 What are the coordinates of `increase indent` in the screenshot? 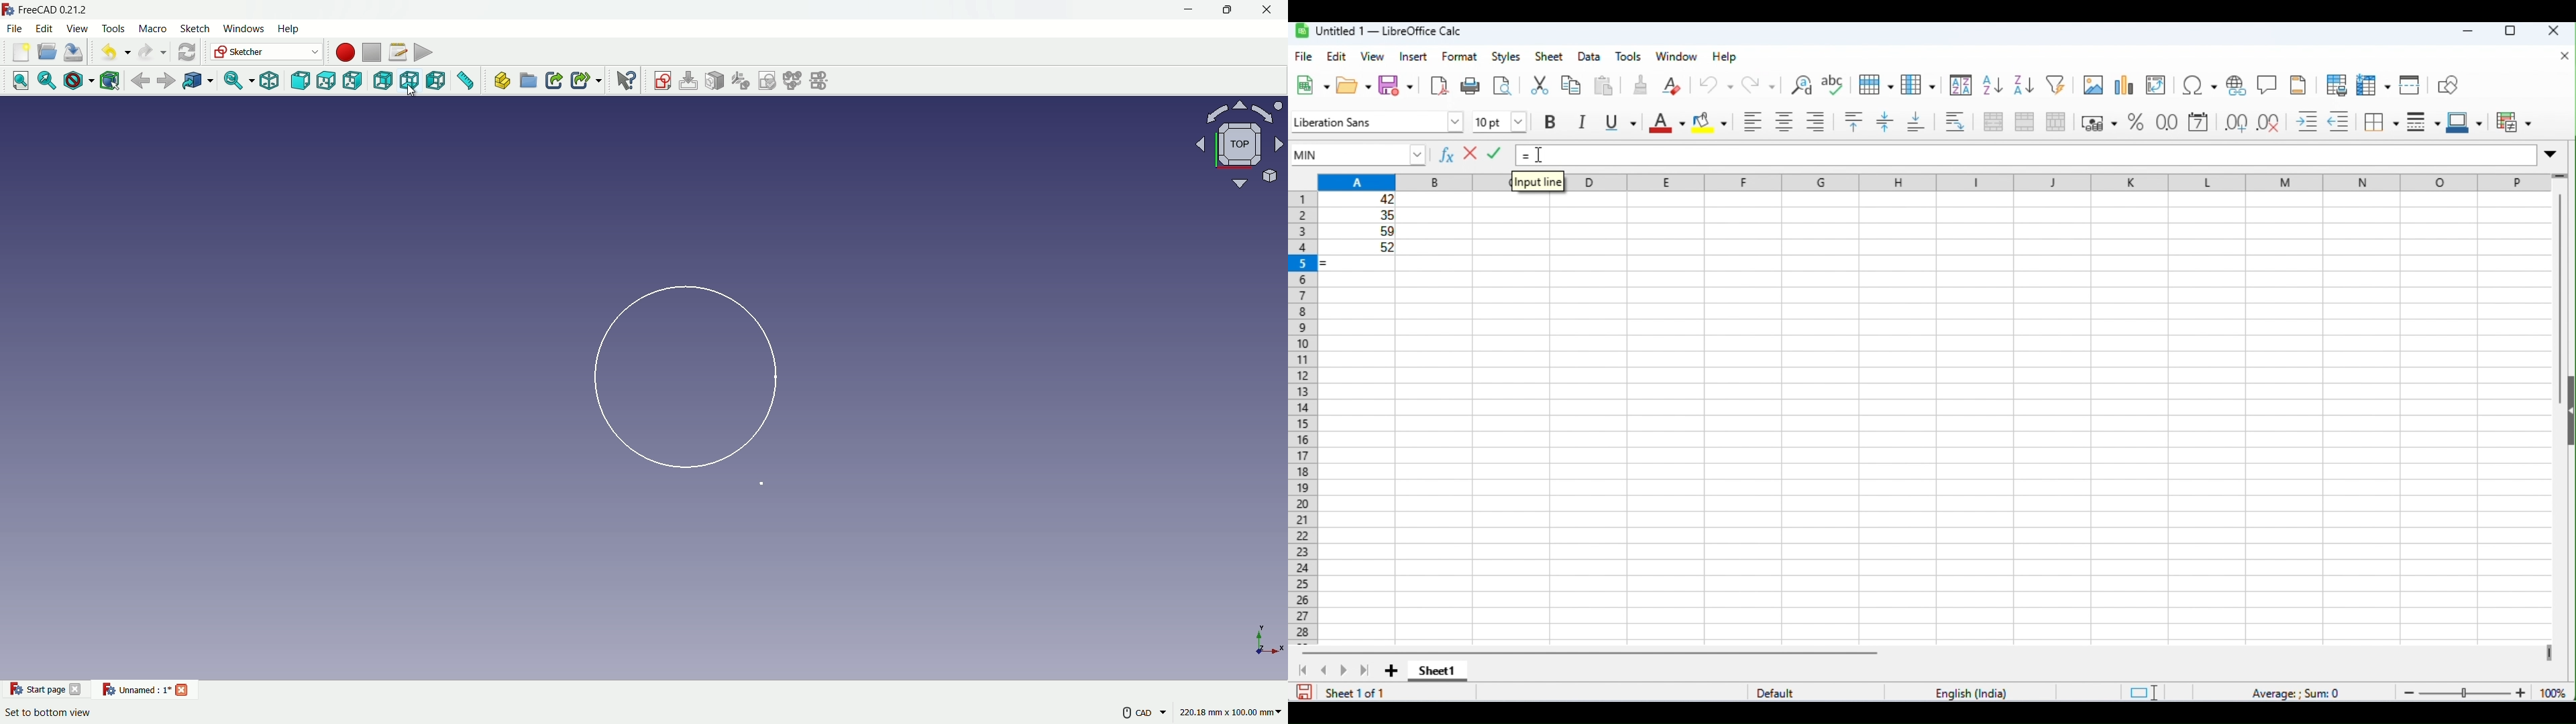 It's located at (2308, 121).